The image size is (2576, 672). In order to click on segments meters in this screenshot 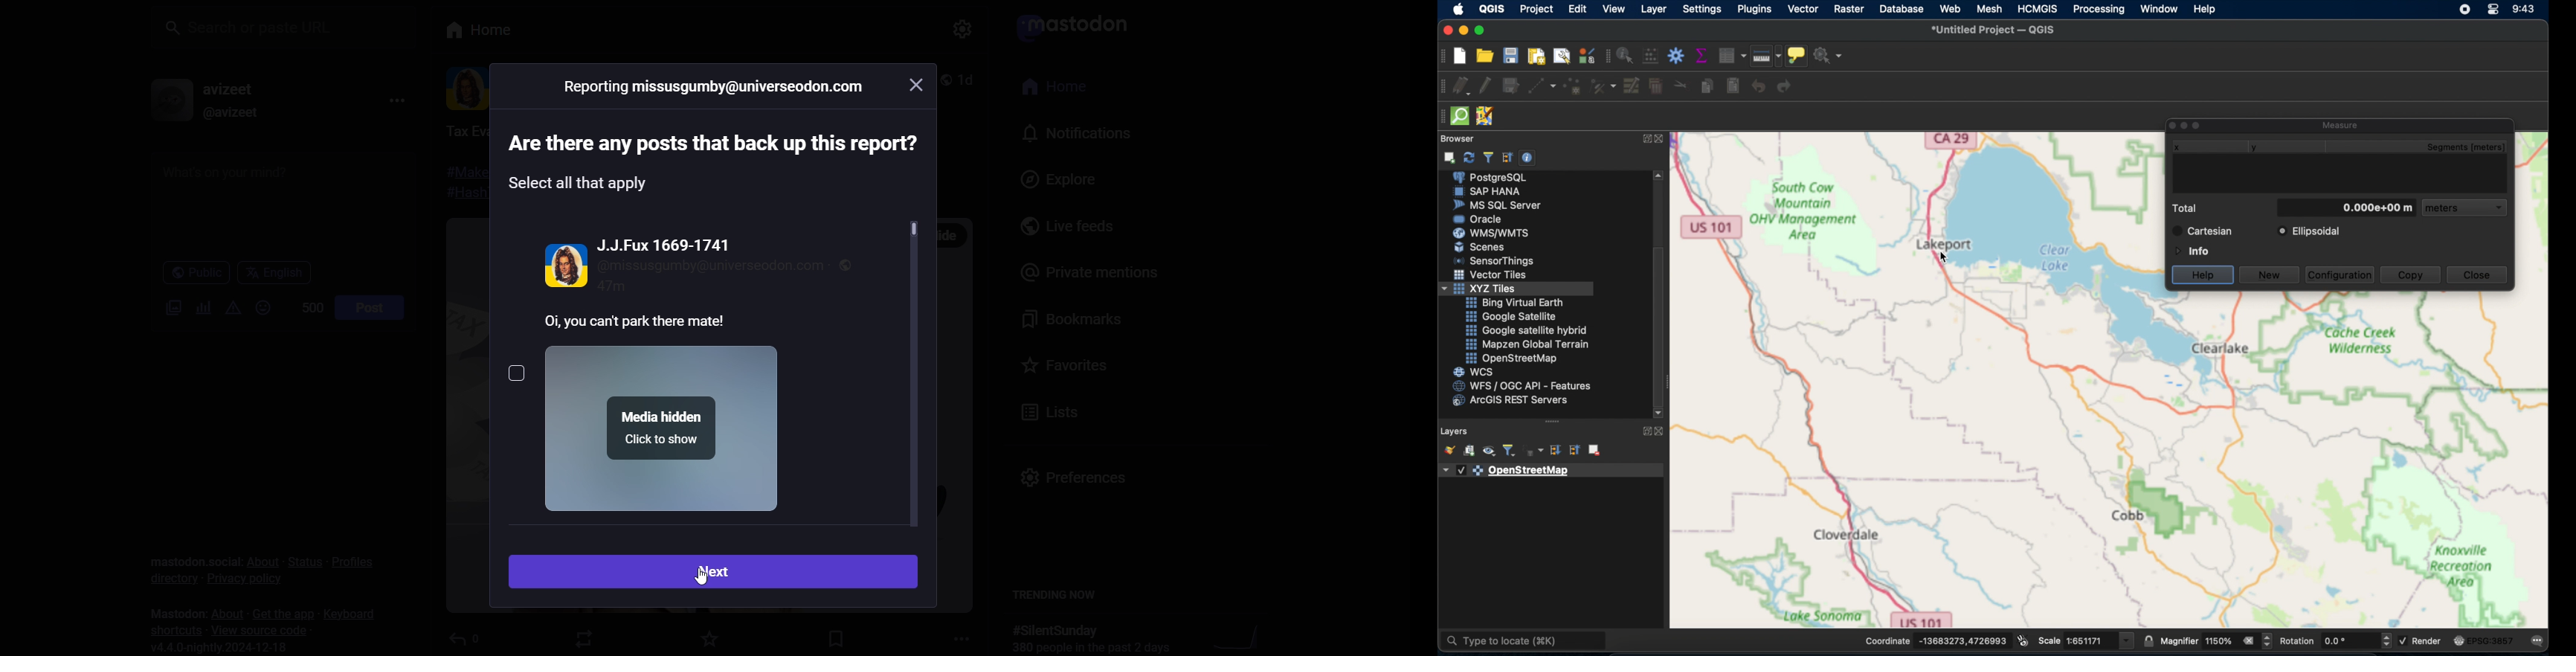, I will do `click(2472, 148)`.